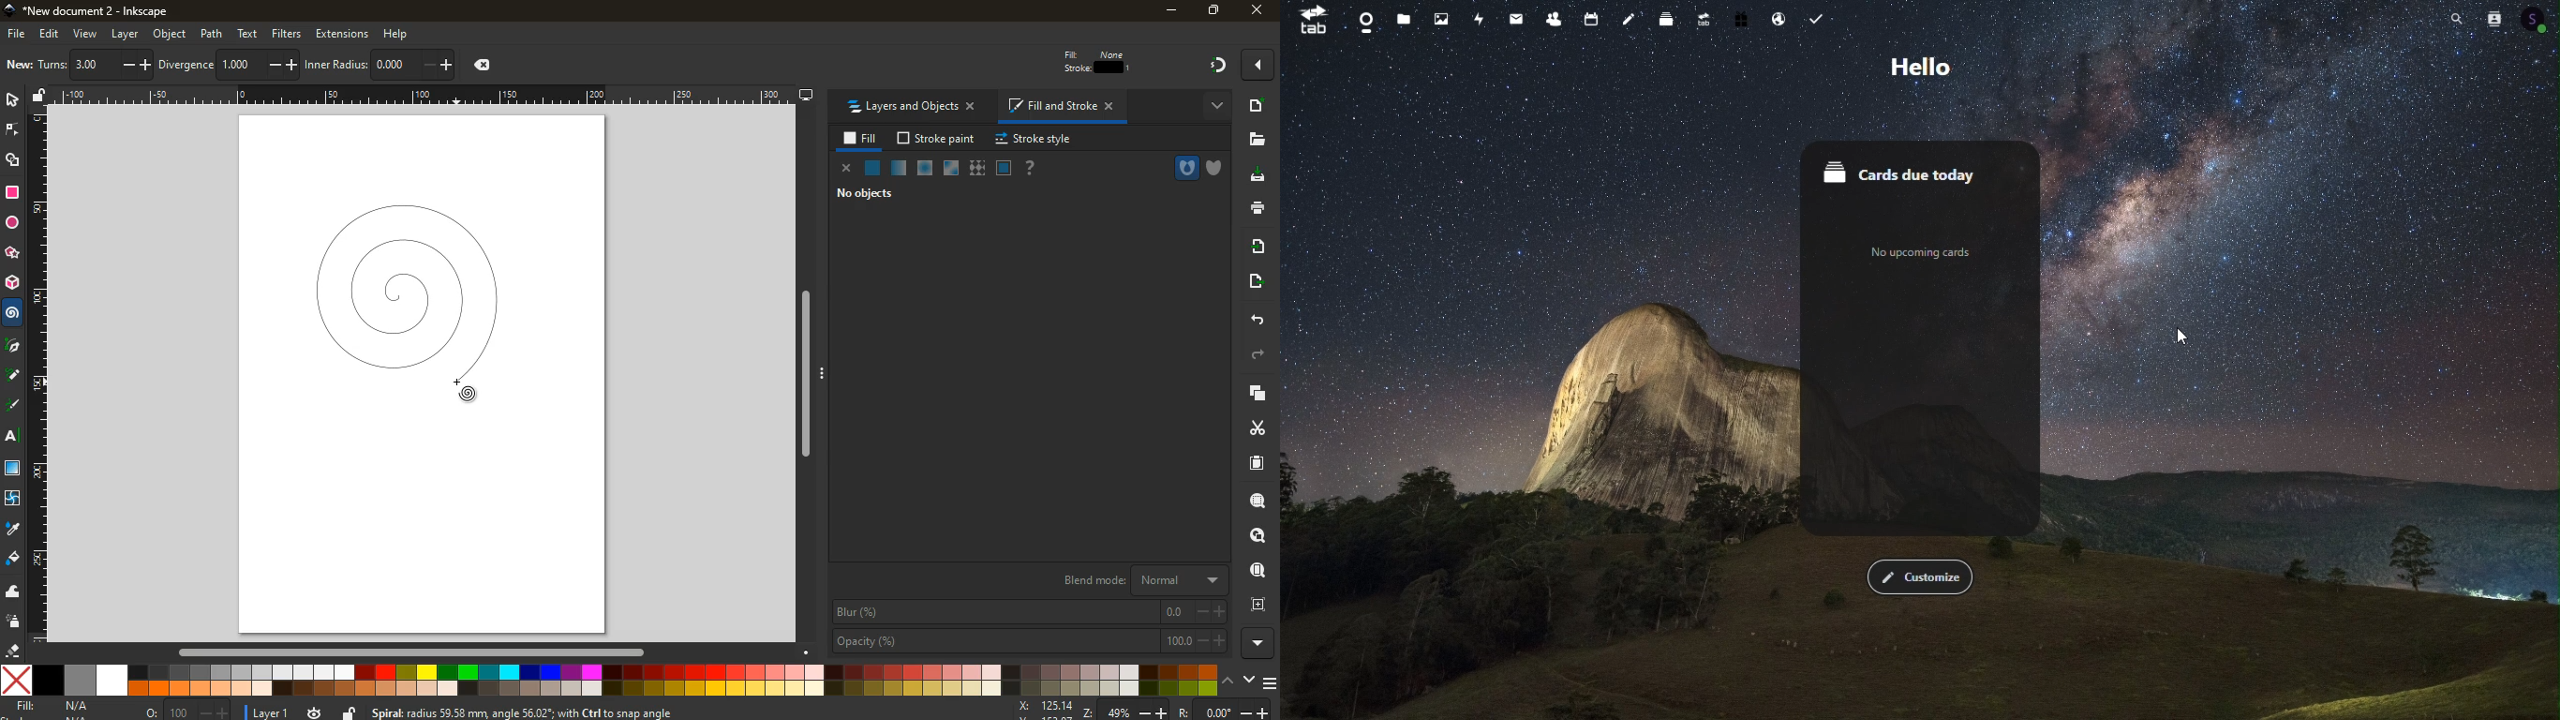  What do you see at coordinates (1213, 108) in the screenshot?
I see `more` at bounding box center [1213, 108].